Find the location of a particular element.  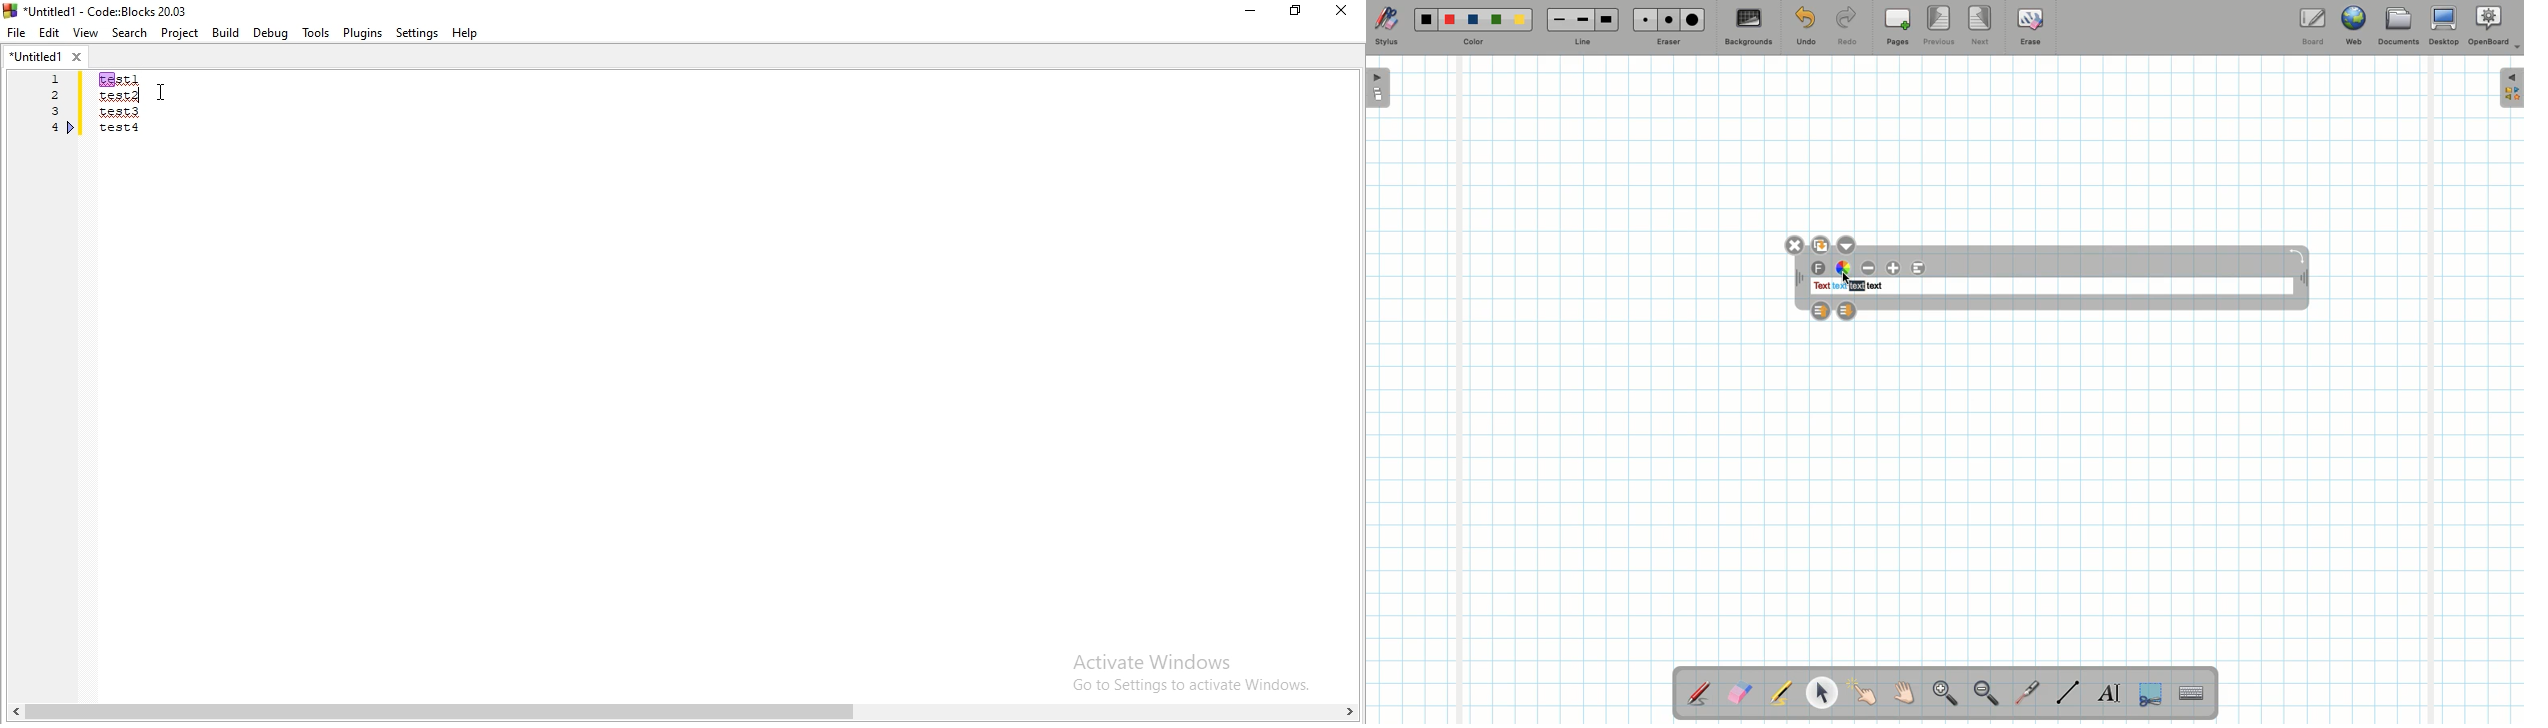

Zoom out is located at coordinates (1986, 694).